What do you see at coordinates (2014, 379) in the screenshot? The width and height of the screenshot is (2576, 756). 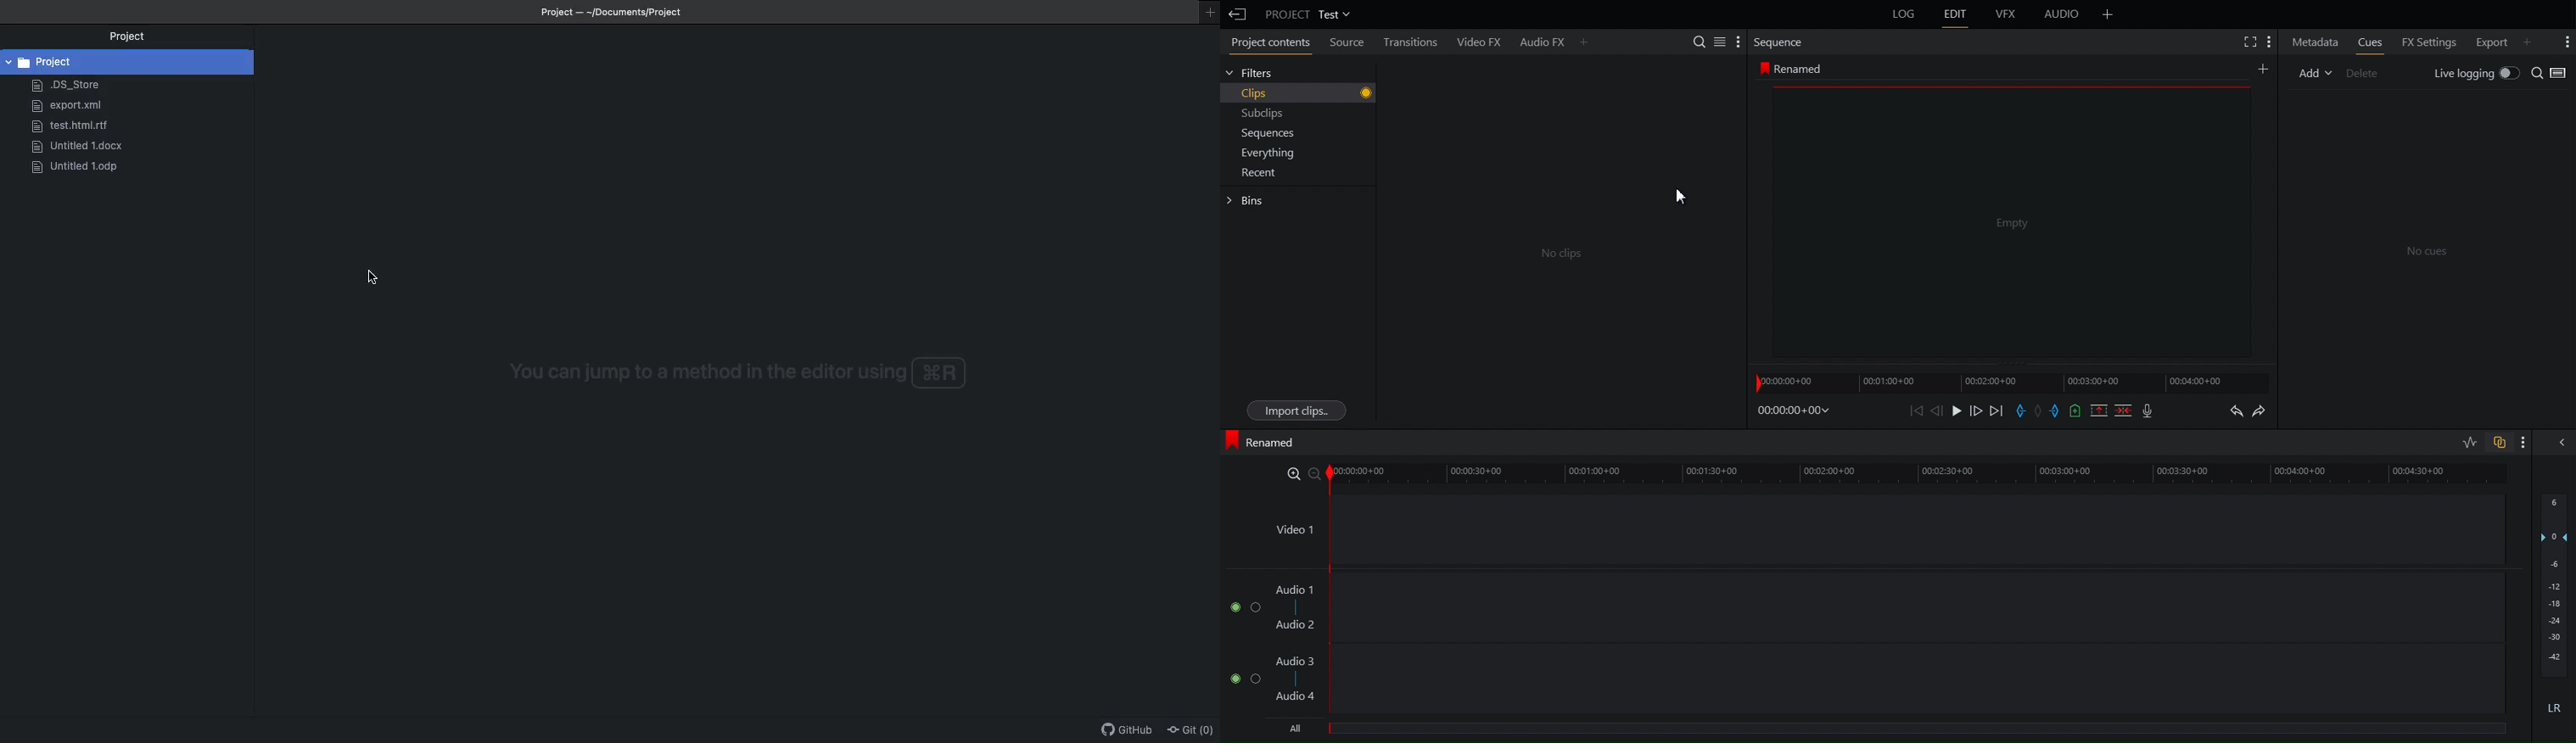 I see `Timeline` at bounding box center [2014, 379].